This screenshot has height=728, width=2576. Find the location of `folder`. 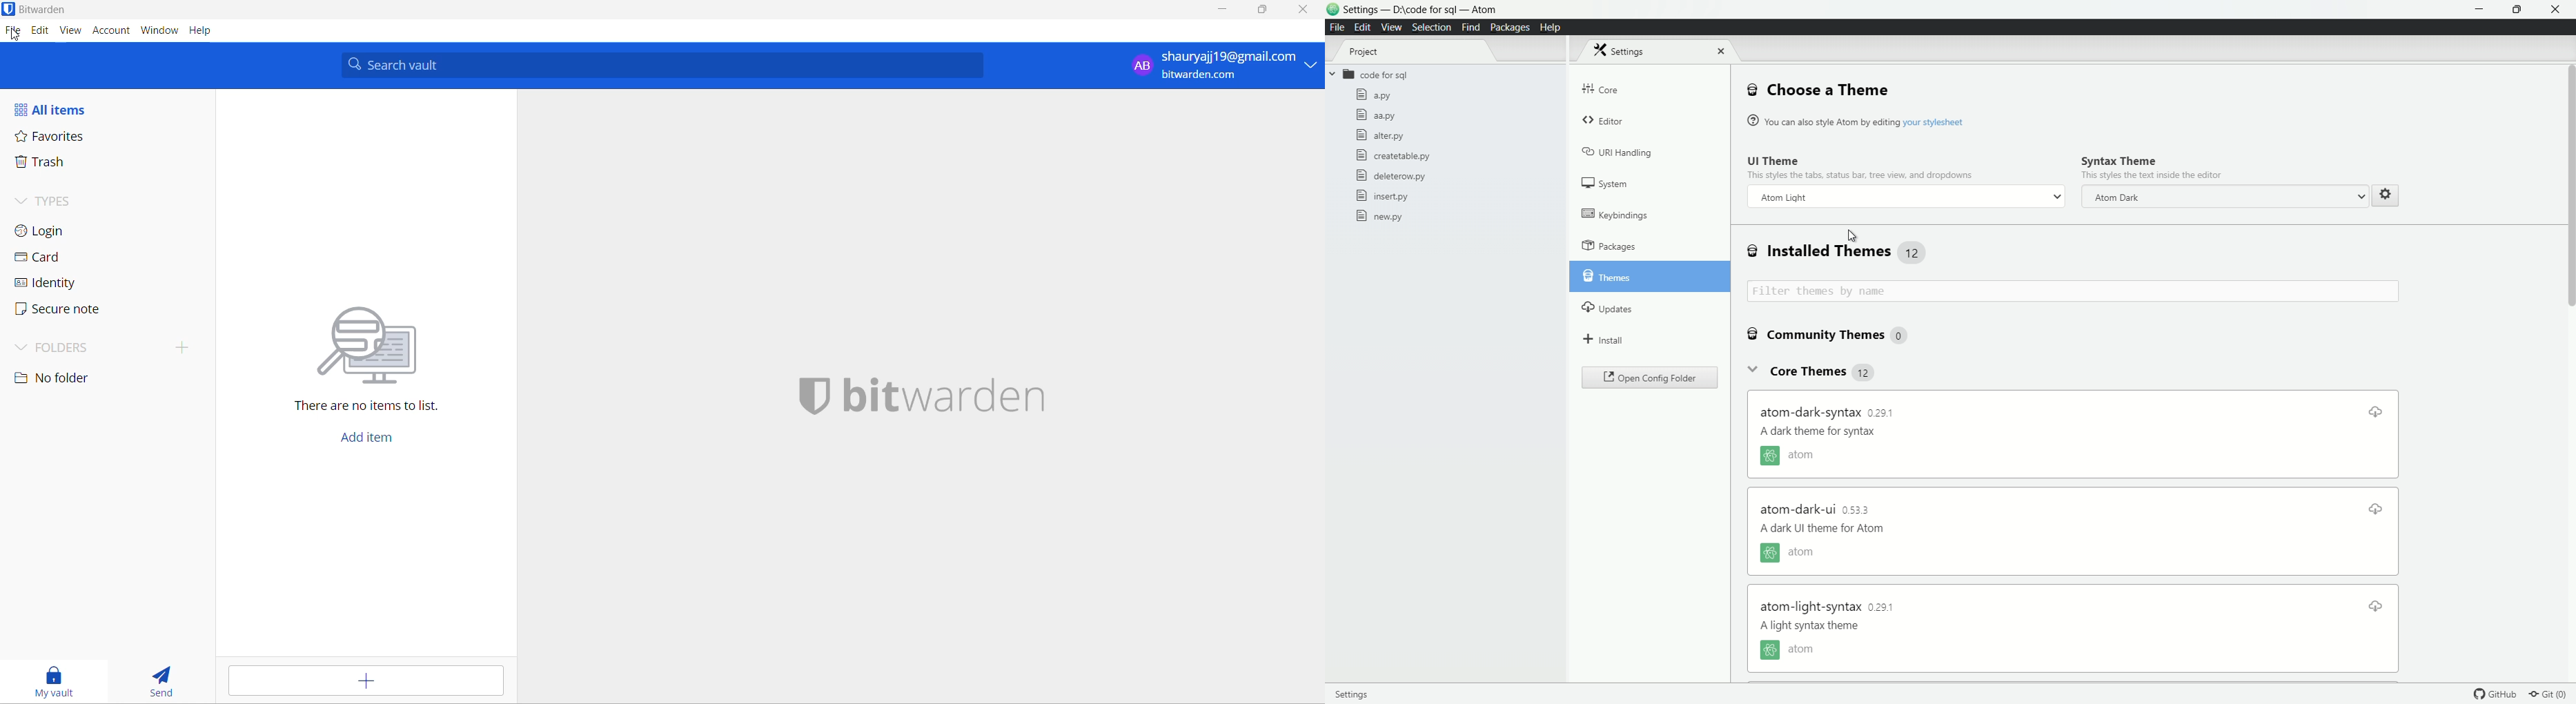

folder is located at coordinates (105, 349).